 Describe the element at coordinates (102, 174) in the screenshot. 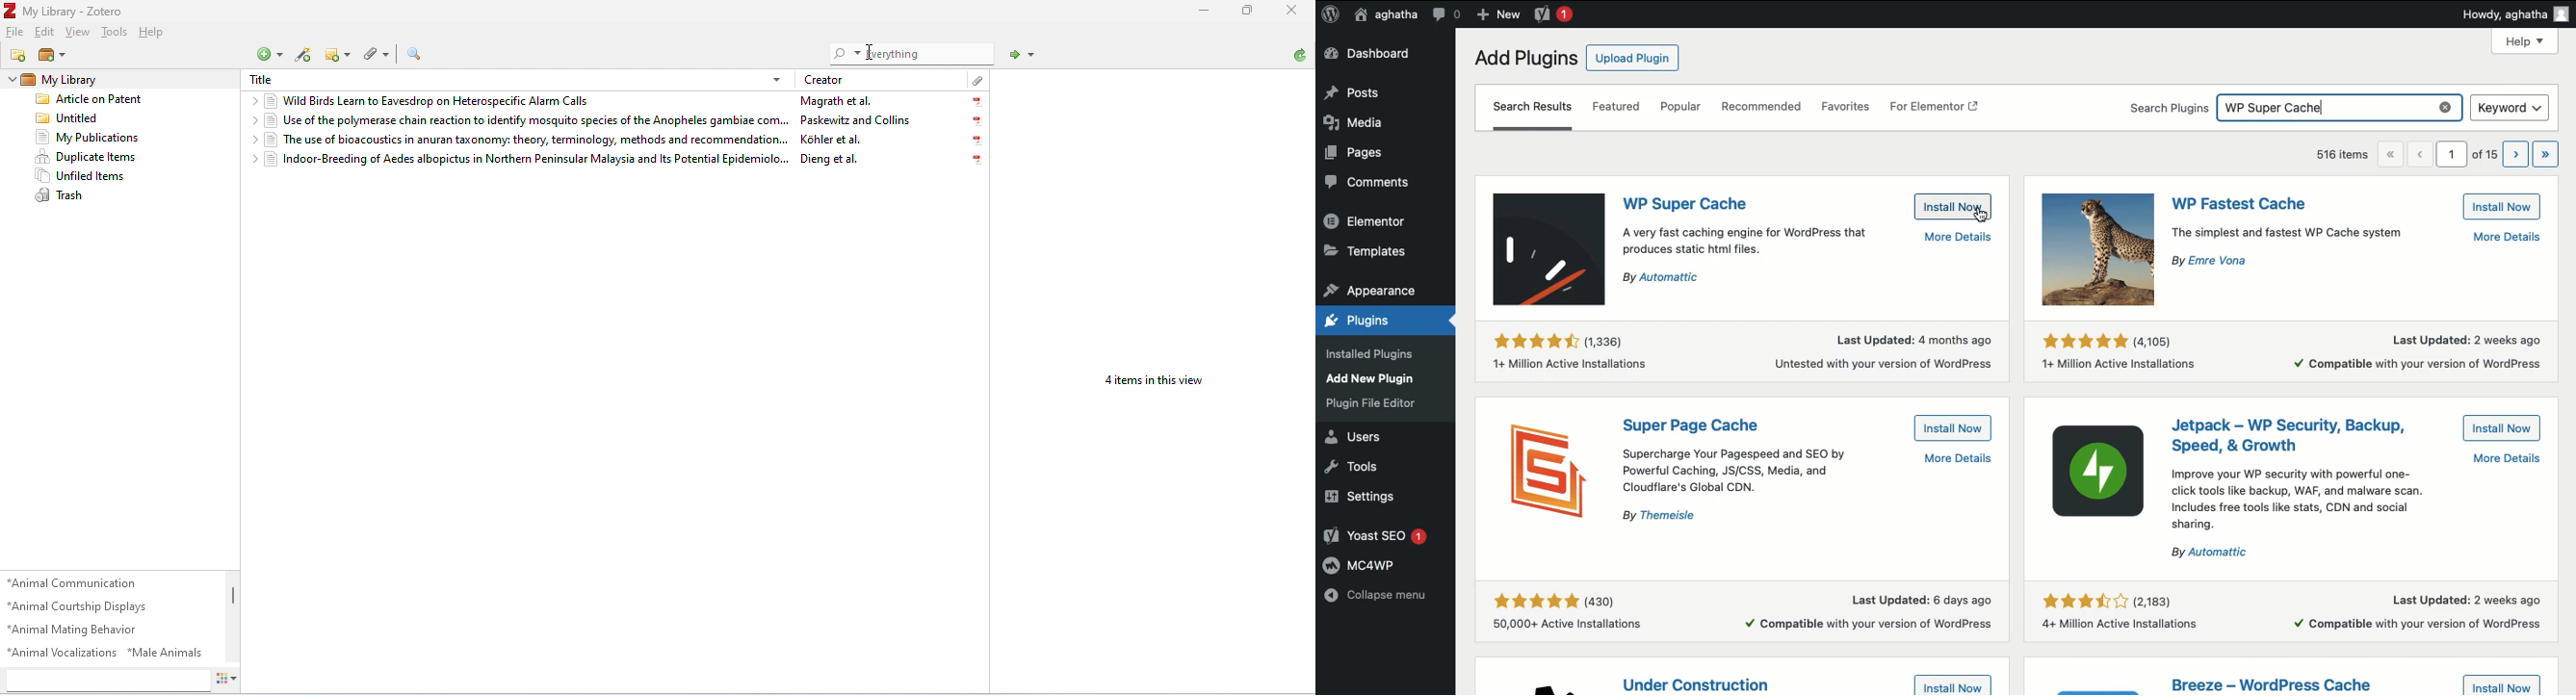

I see `Unfiled tems` at that location.